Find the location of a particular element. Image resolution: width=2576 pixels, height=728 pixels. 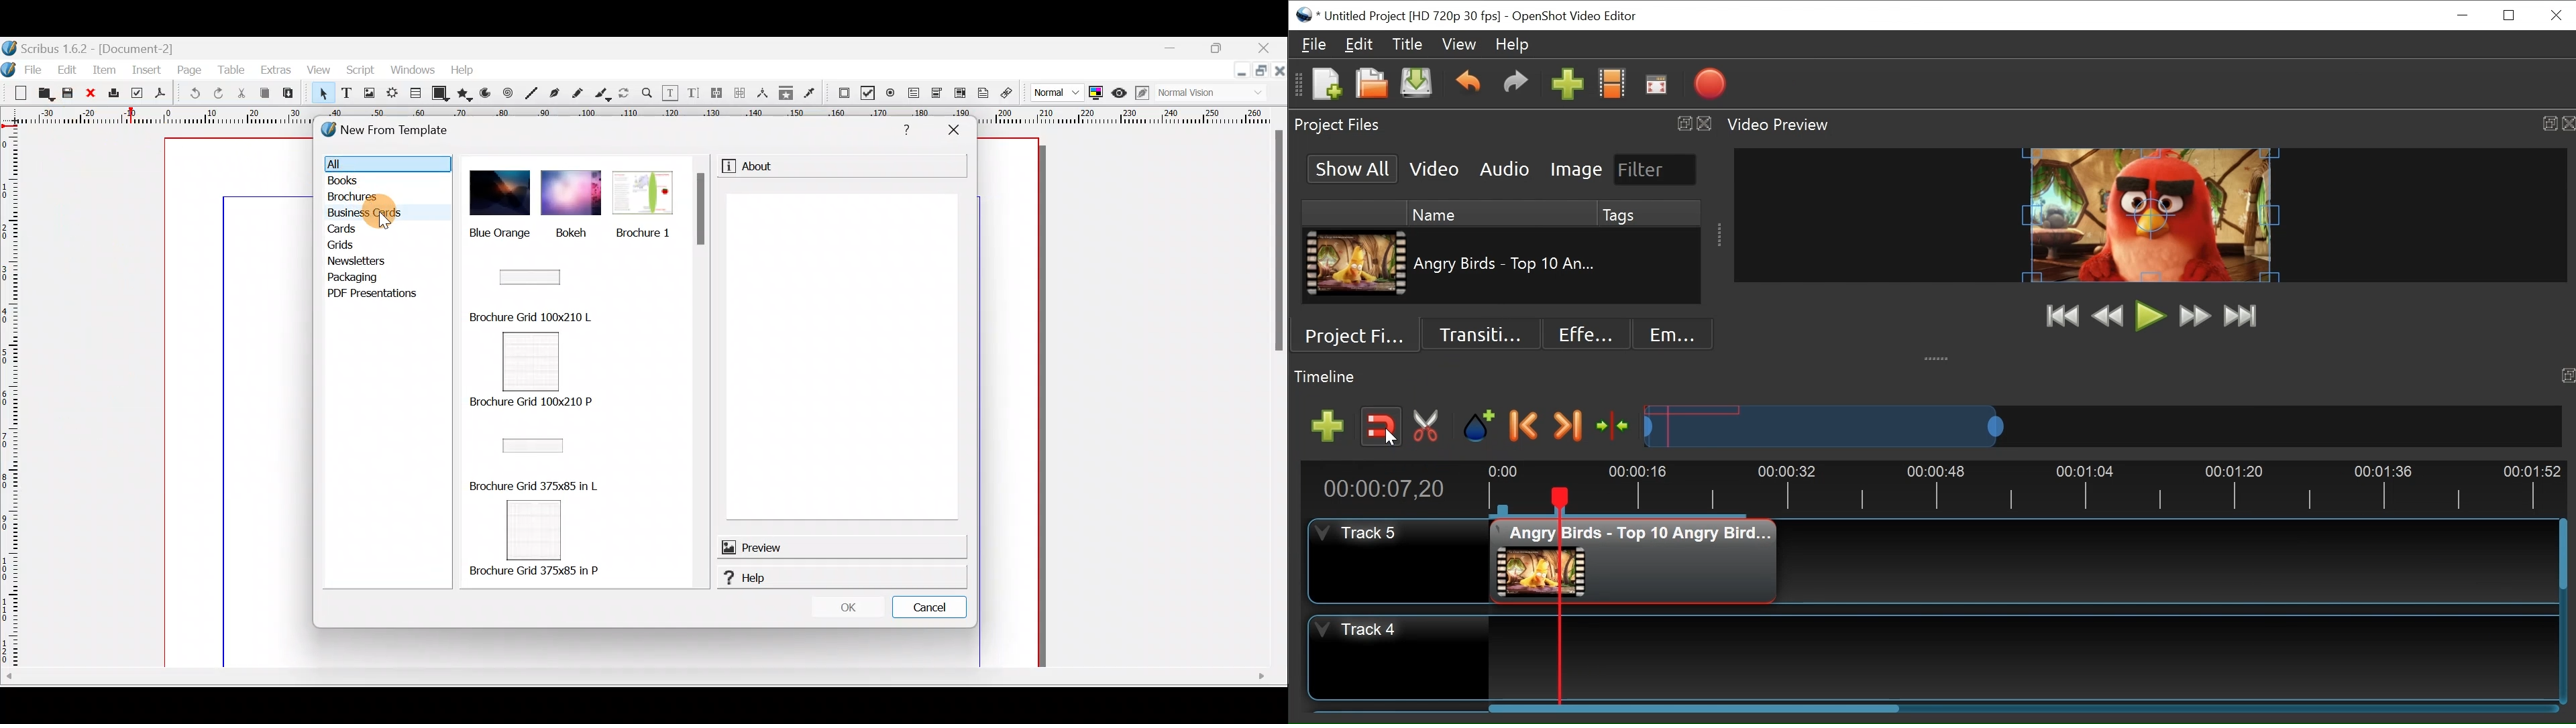

Choose Profile is located at coordinates (1612, 83).